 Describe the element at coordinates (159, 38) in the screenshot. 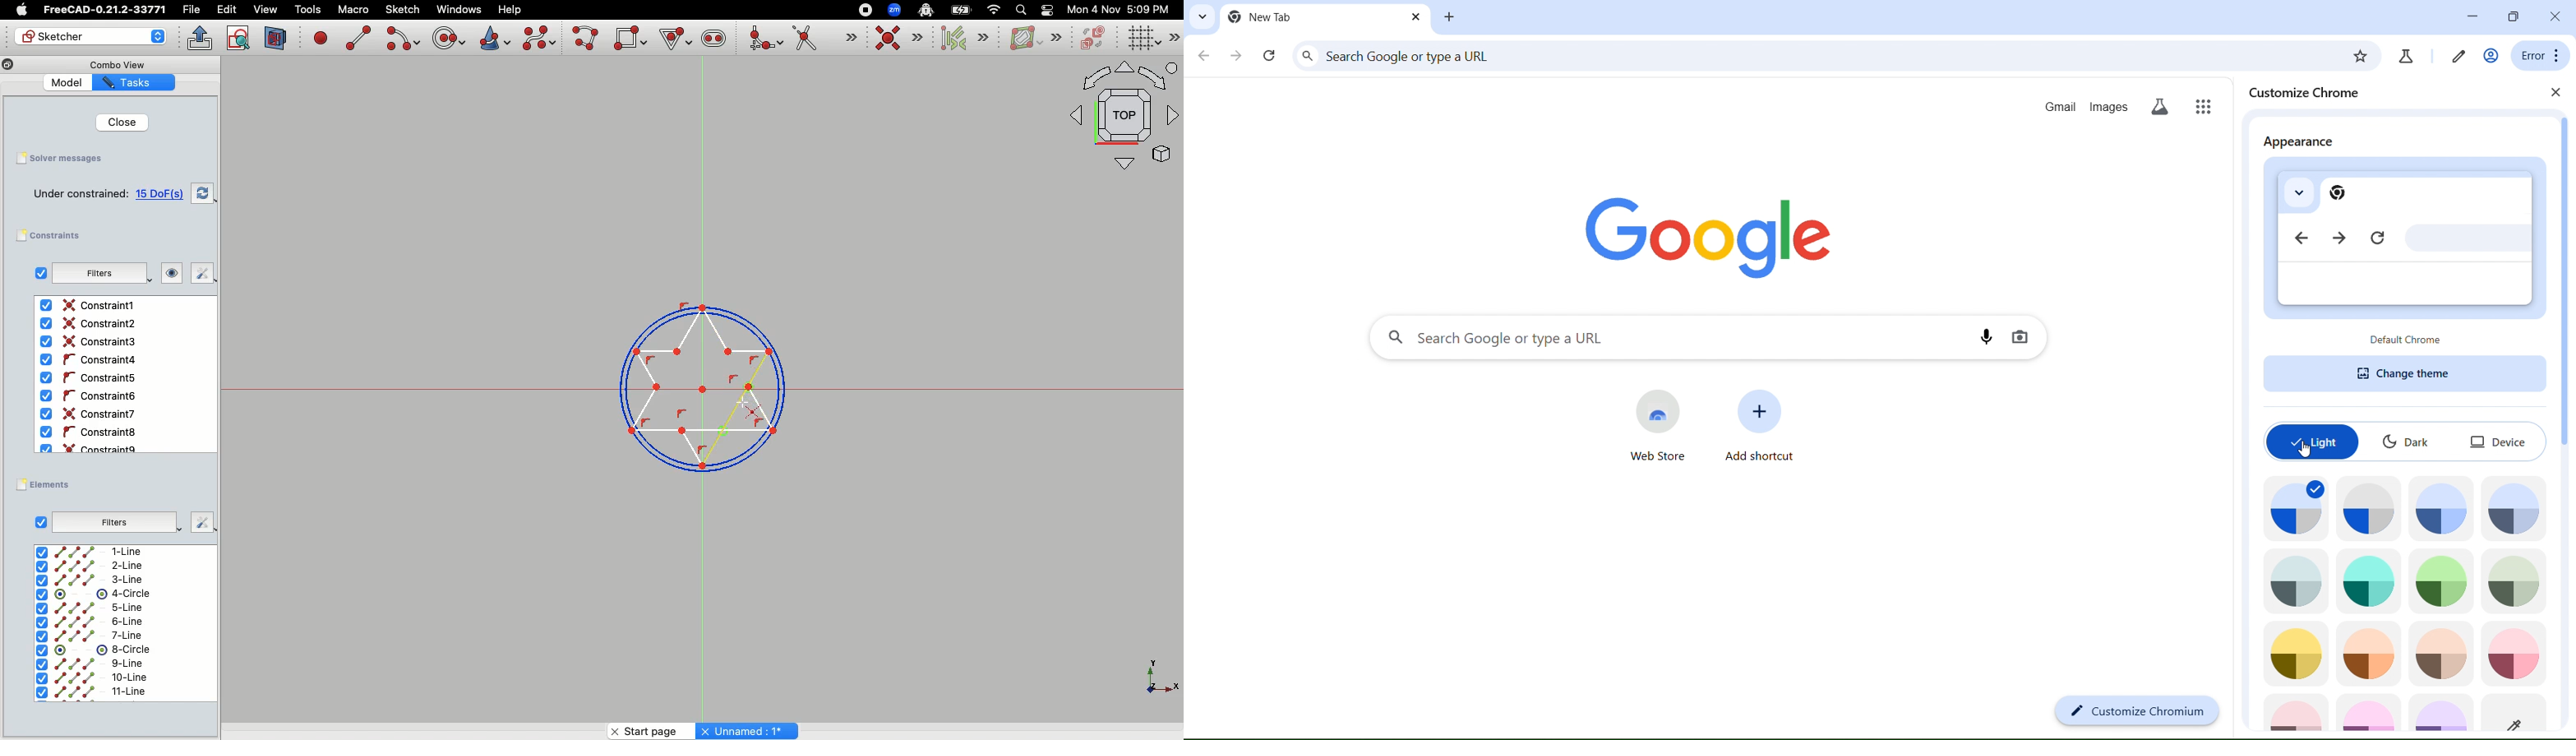

I see `Arrows` at that location.